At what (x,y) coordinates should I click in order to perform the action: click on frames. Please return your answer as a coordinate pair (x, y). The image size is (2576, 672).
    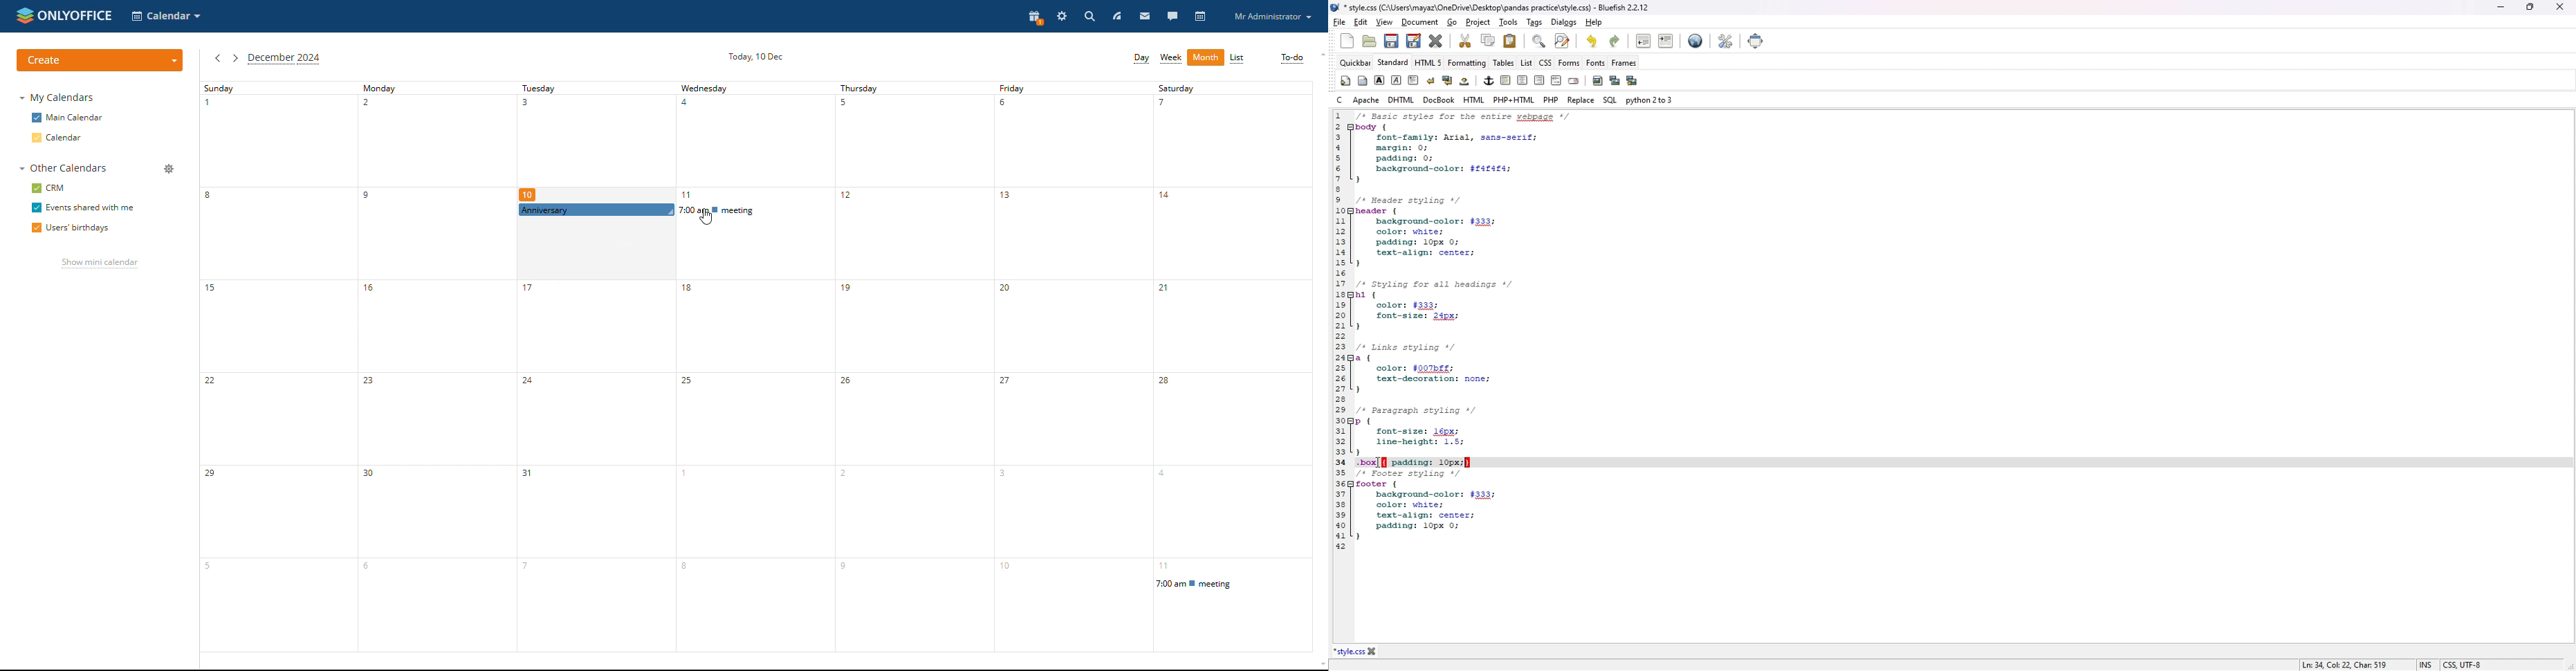
    Looking at the image, I should click on (1625, 62).